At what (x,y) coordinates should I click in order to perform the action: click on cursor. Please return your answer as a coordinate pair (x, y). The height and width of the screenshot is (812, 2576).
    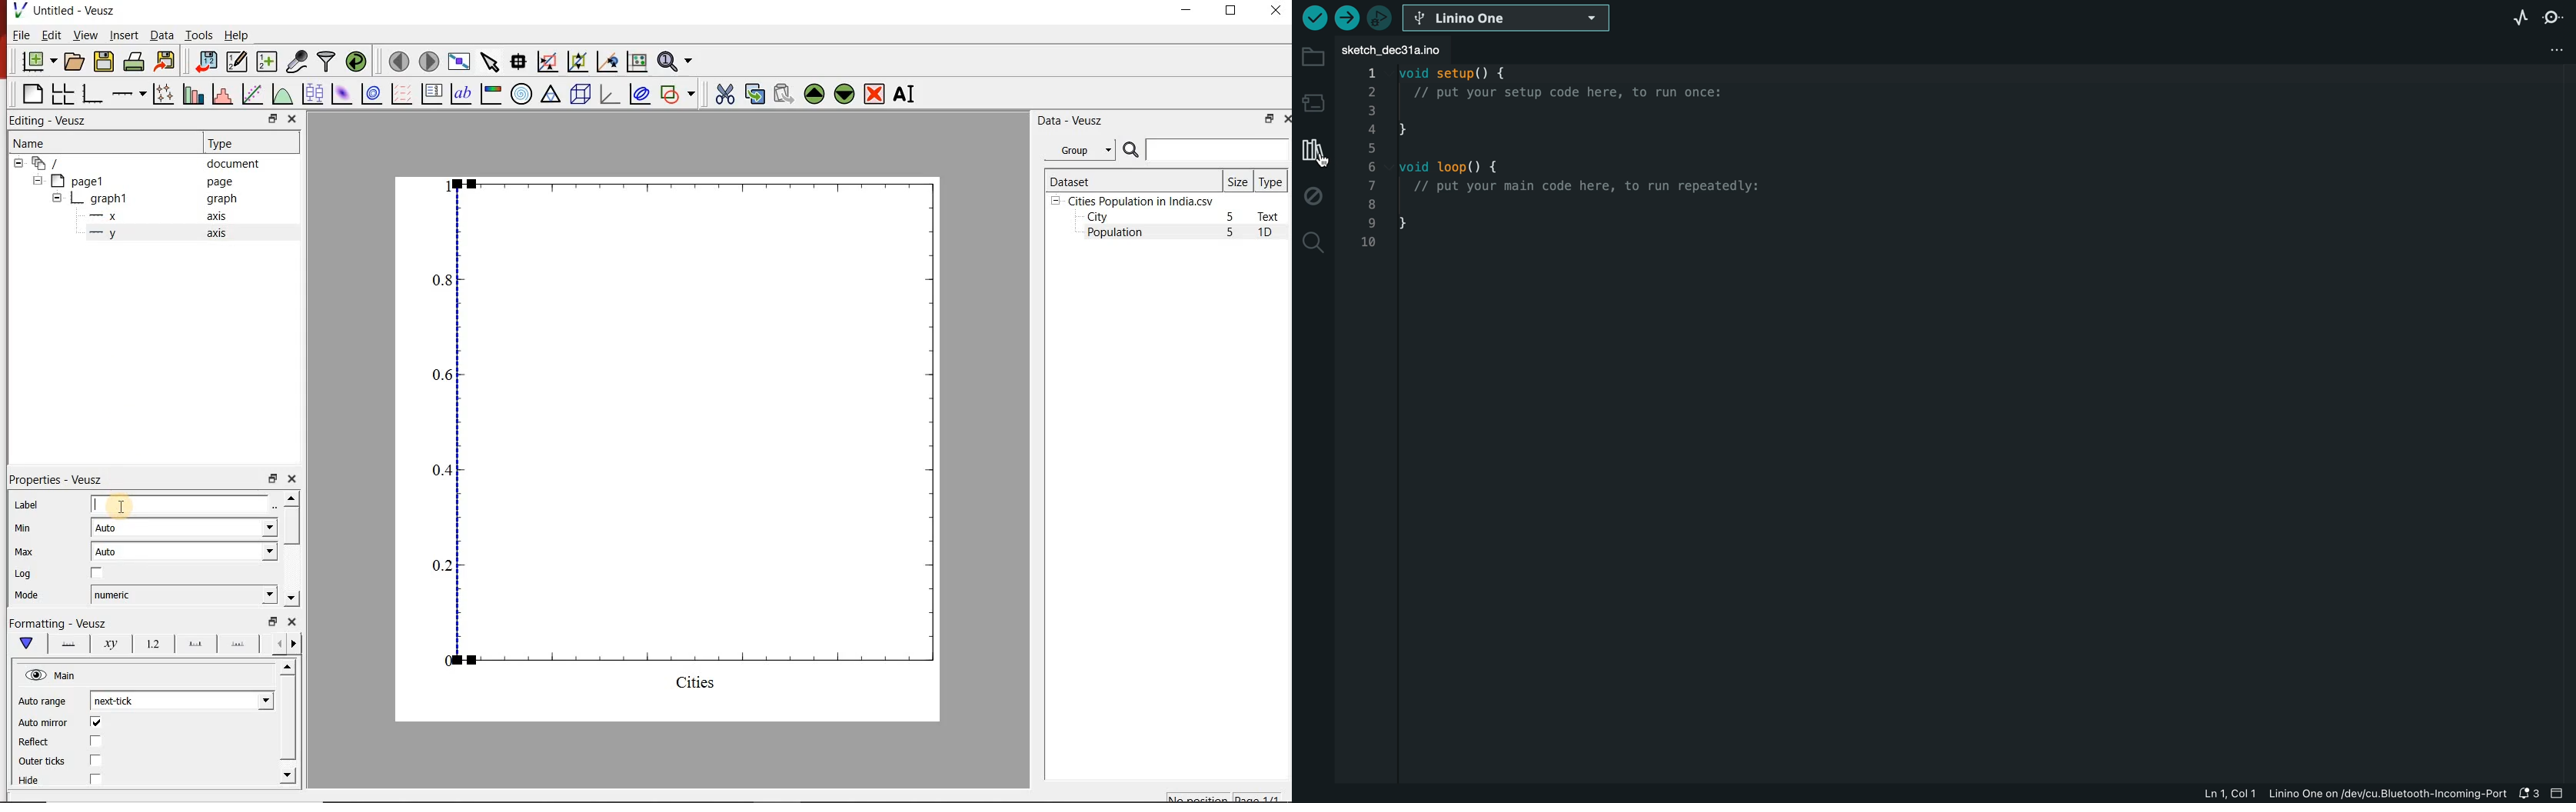
    Looking at the image, I should click on (114, 501).